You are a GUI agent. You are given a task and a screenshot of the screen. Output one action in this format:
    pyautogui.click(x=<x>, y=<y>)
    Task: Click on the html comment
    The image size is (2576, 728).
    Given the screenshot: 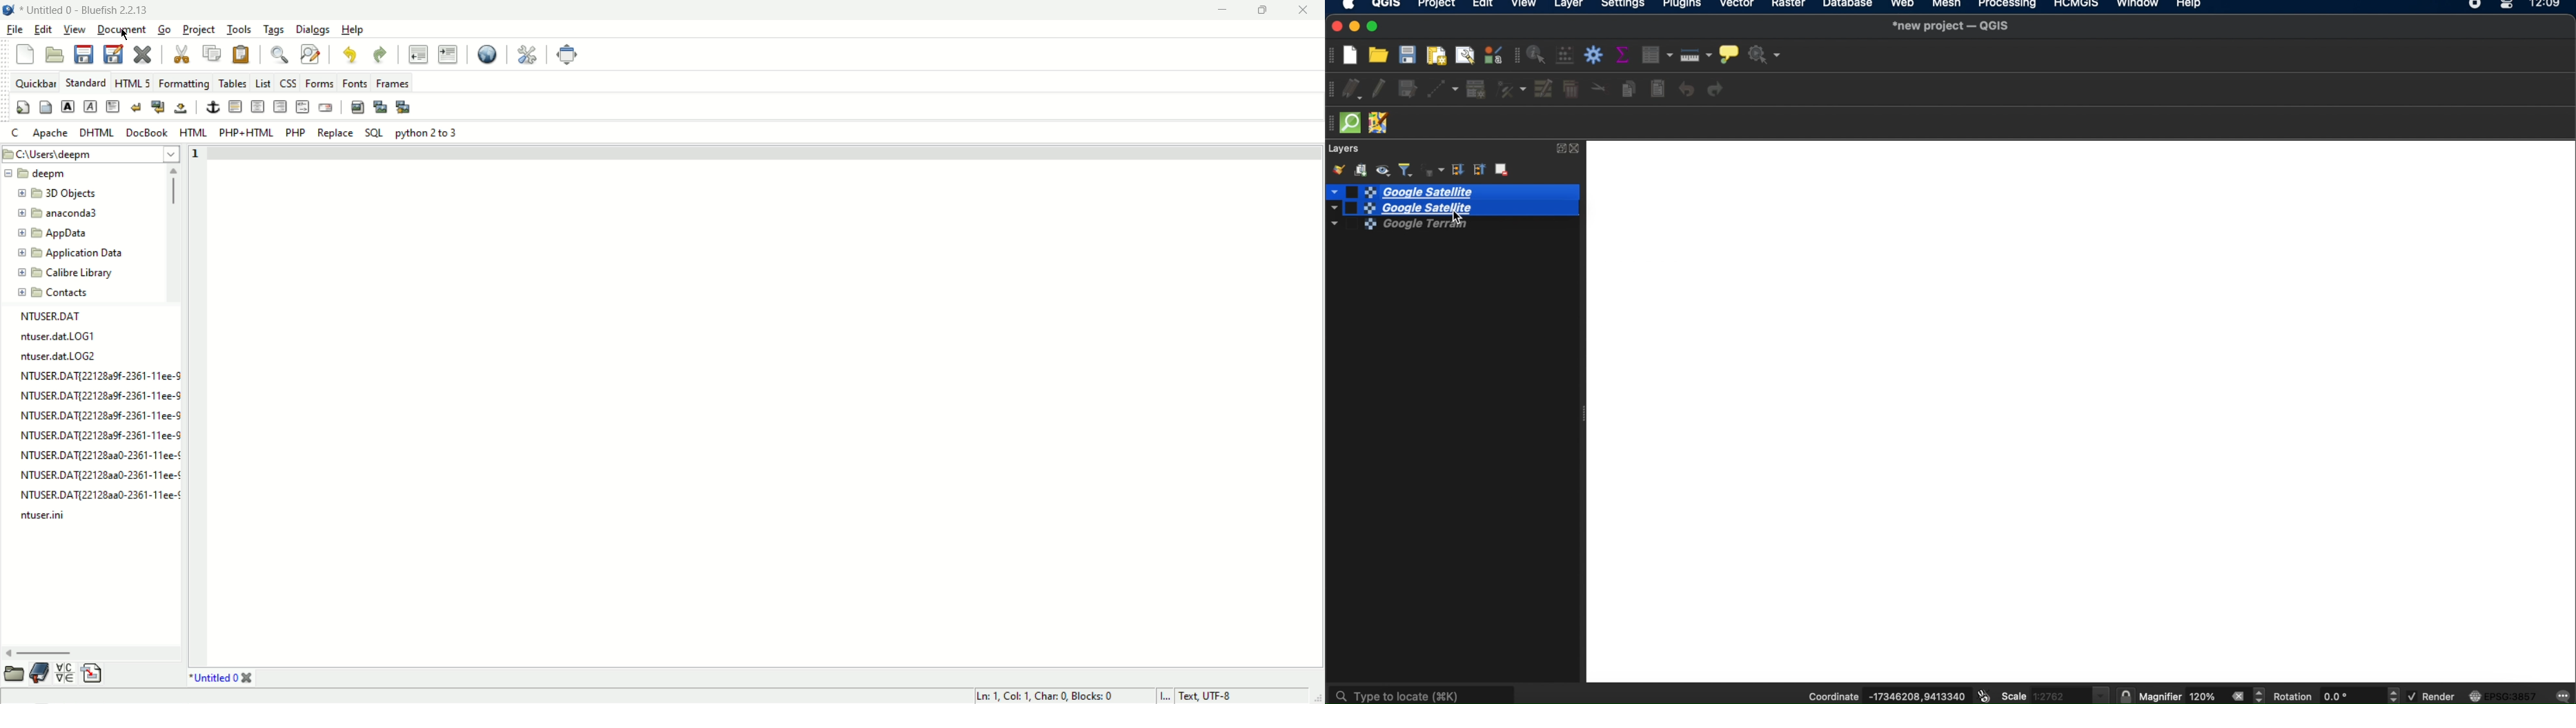 What is the action you would take?
    pyautogui.click(x=302, y=106)
    